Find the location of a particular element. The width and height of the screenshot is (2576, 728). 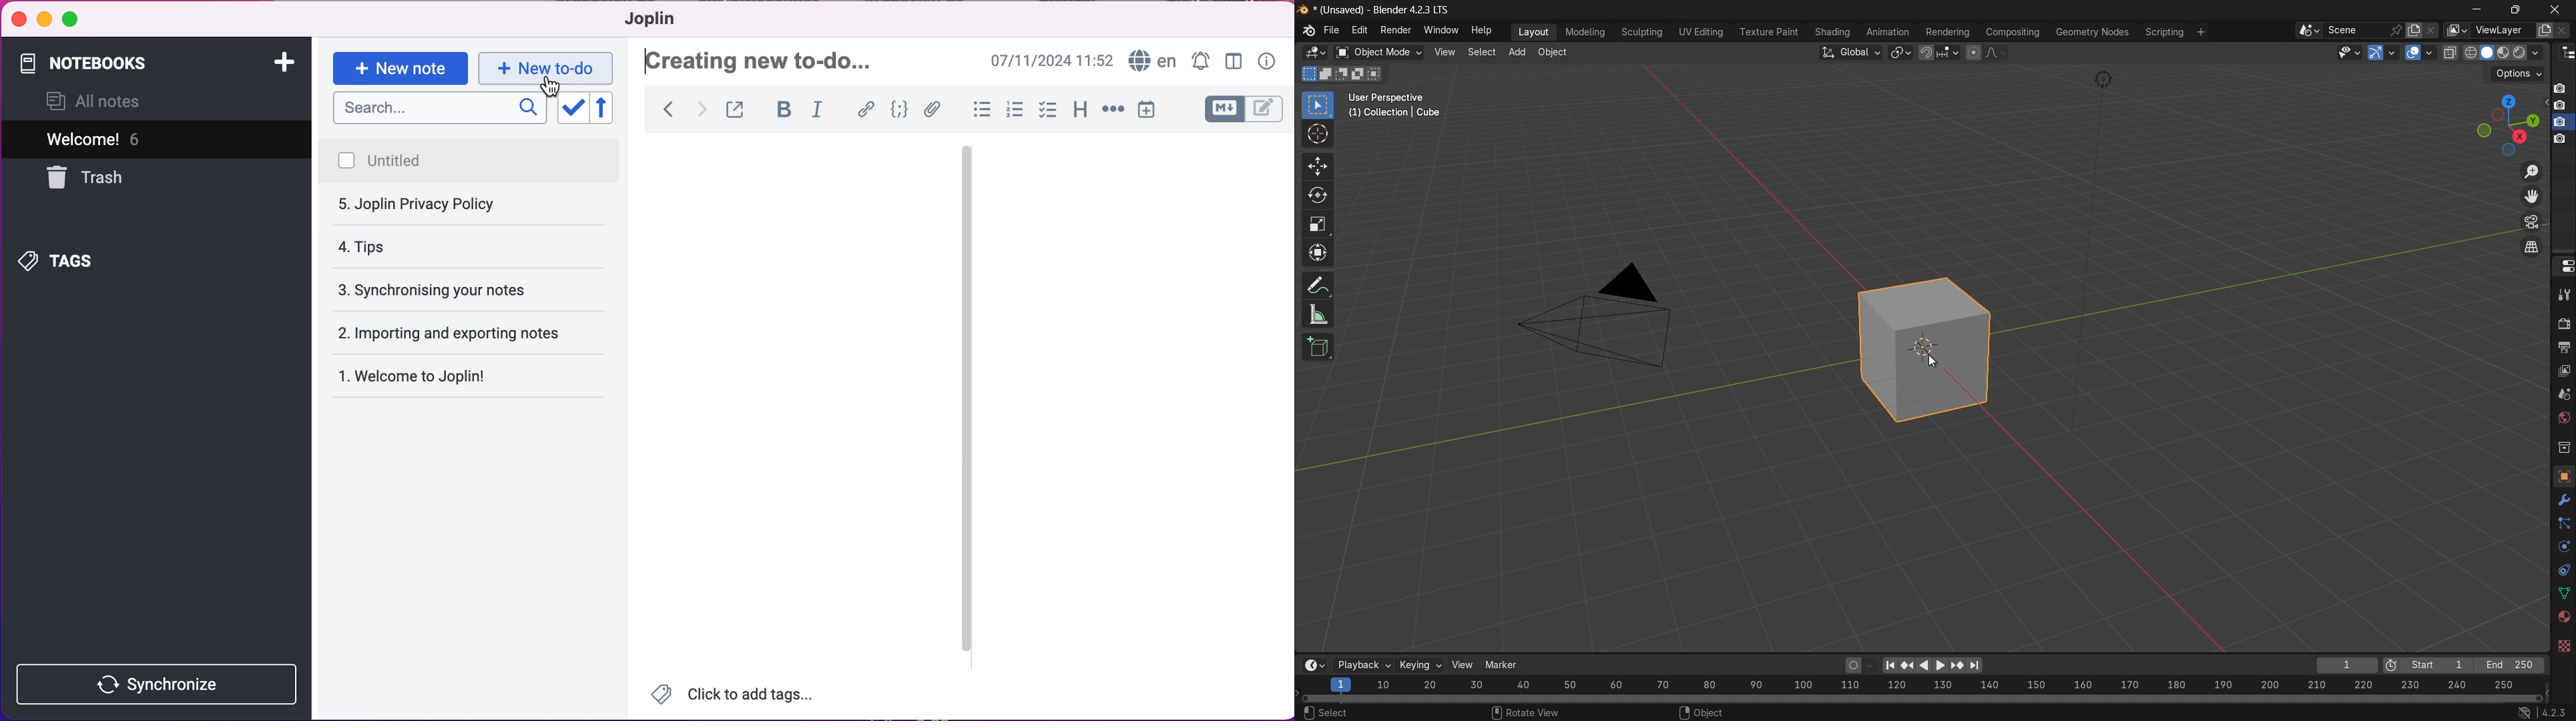

numbered lists is located at coordinates (1015, 112).